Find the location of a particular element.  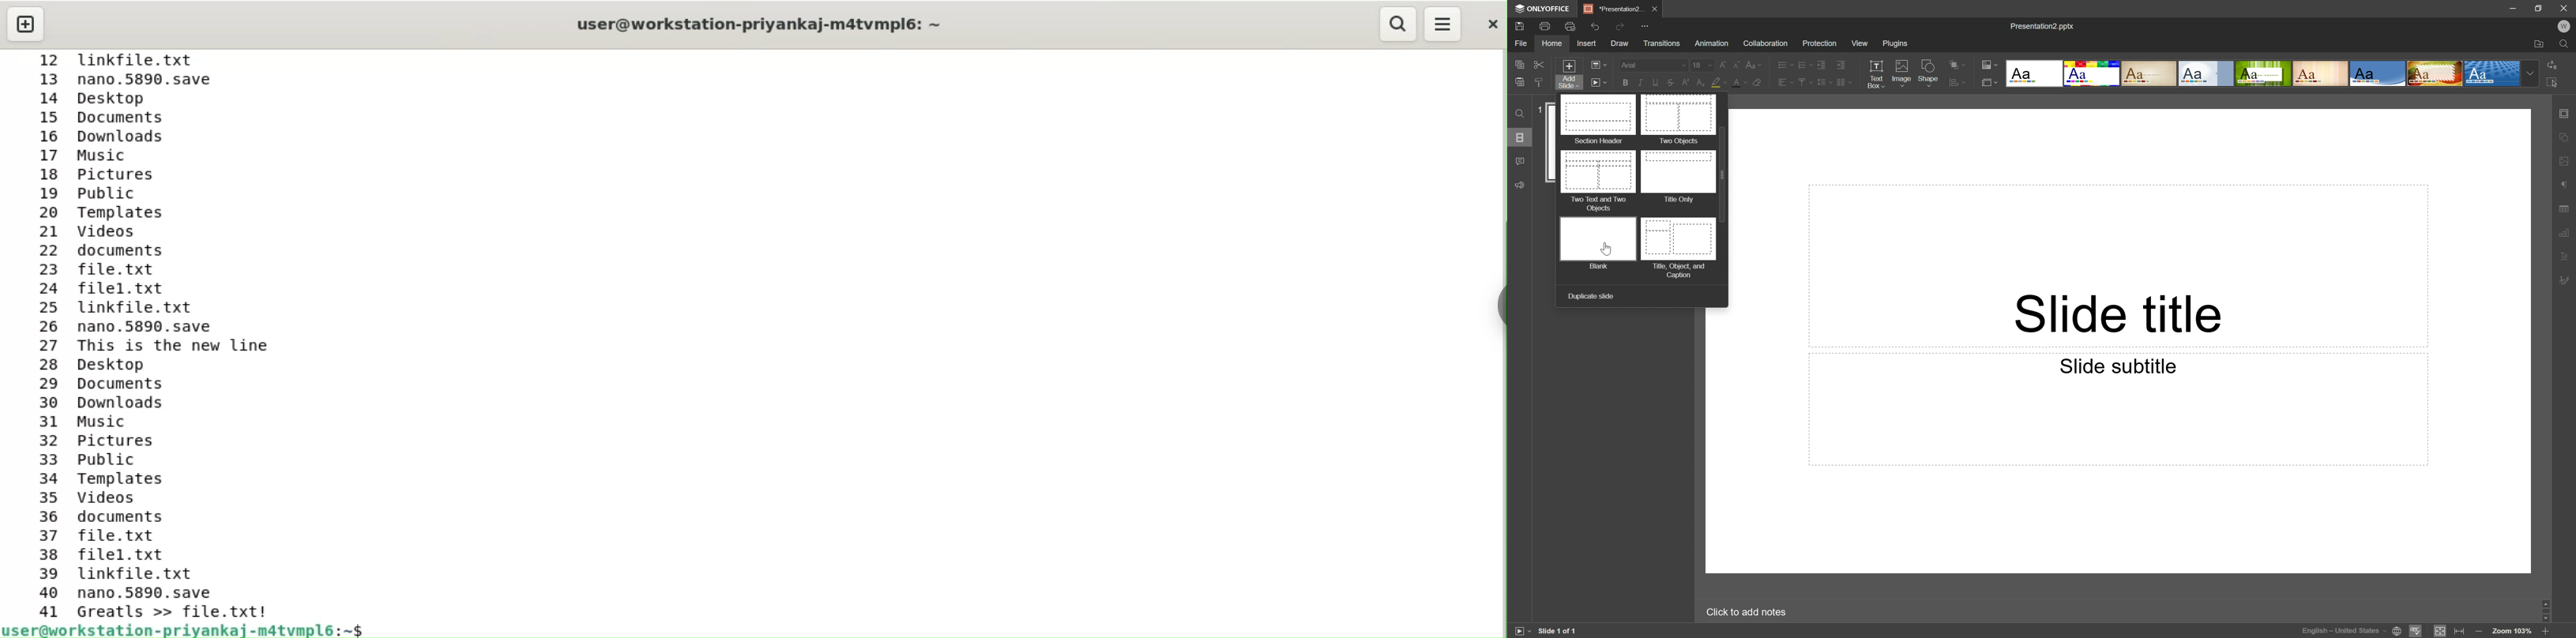

Find is located at coordinates (1518, 114).